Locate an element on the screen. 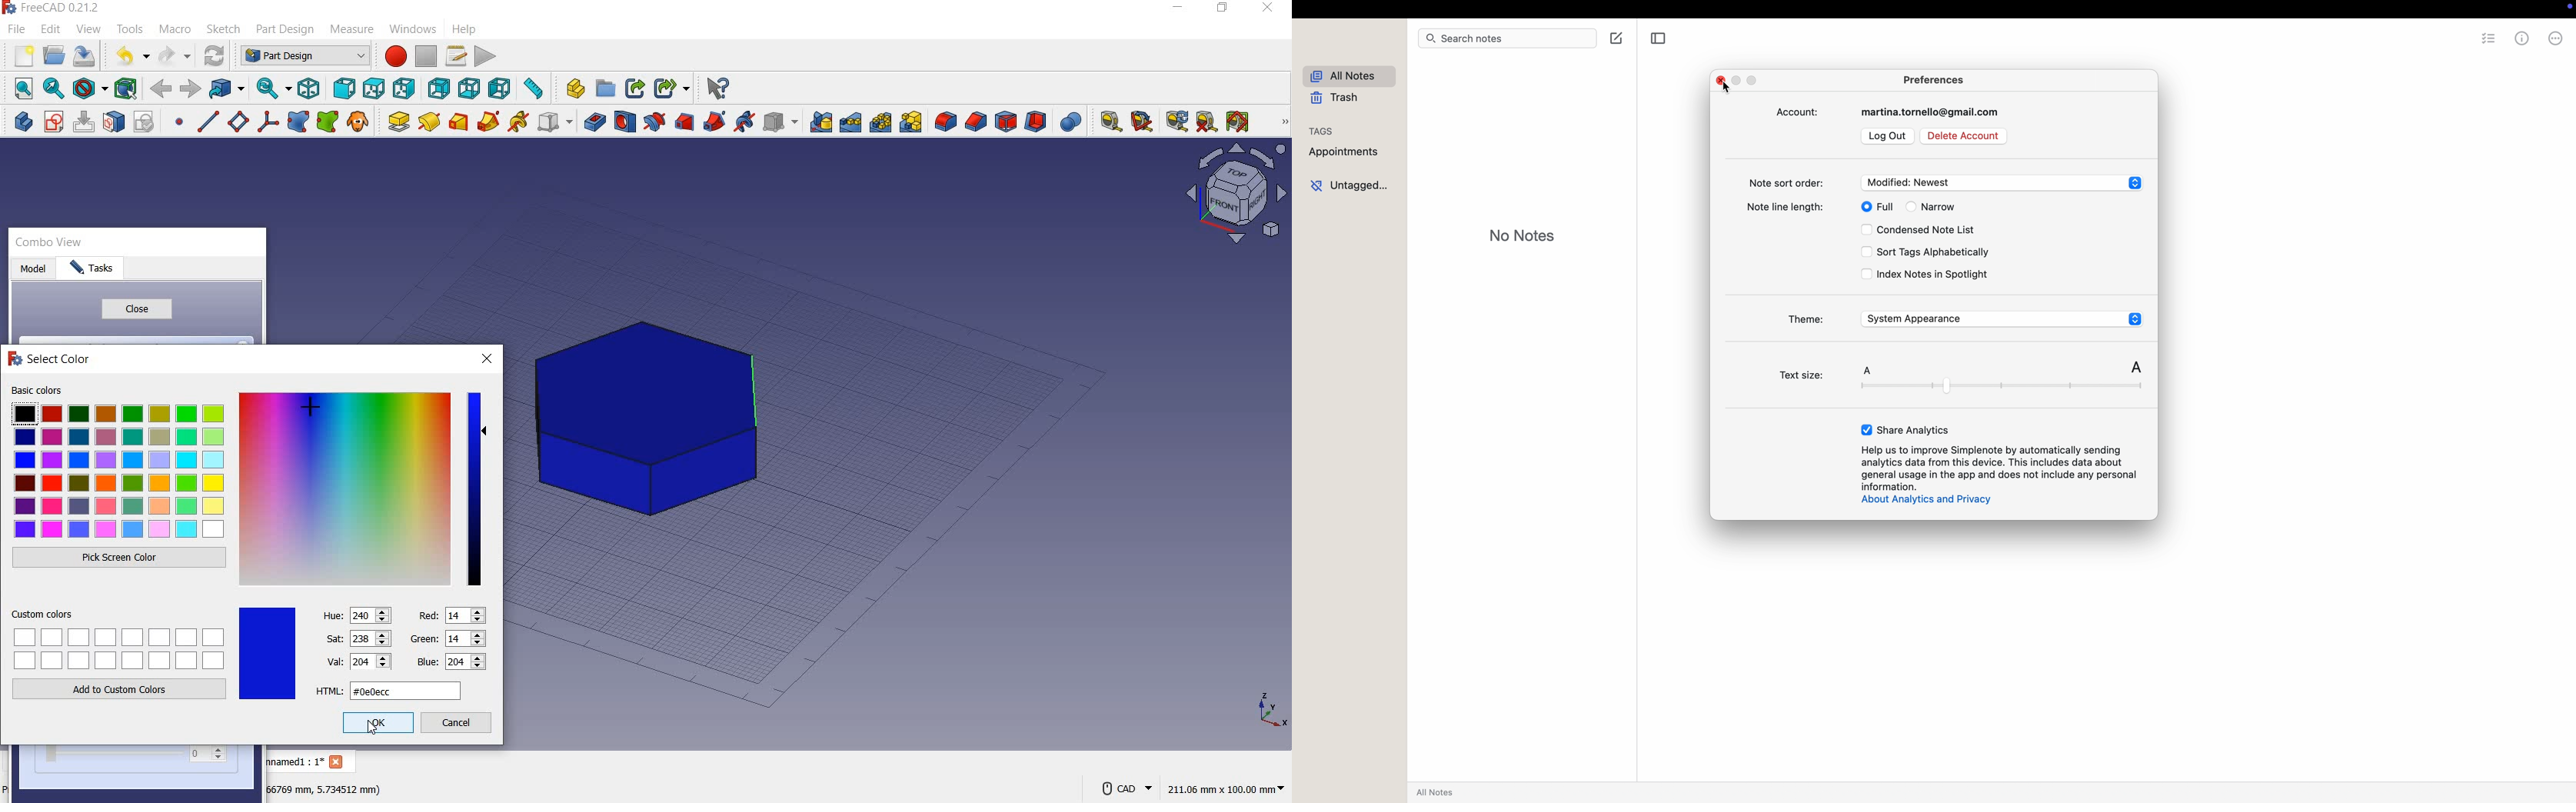 The height and width of the screenshot is (812, 2576). refresh is located at coordinates (214, 56).